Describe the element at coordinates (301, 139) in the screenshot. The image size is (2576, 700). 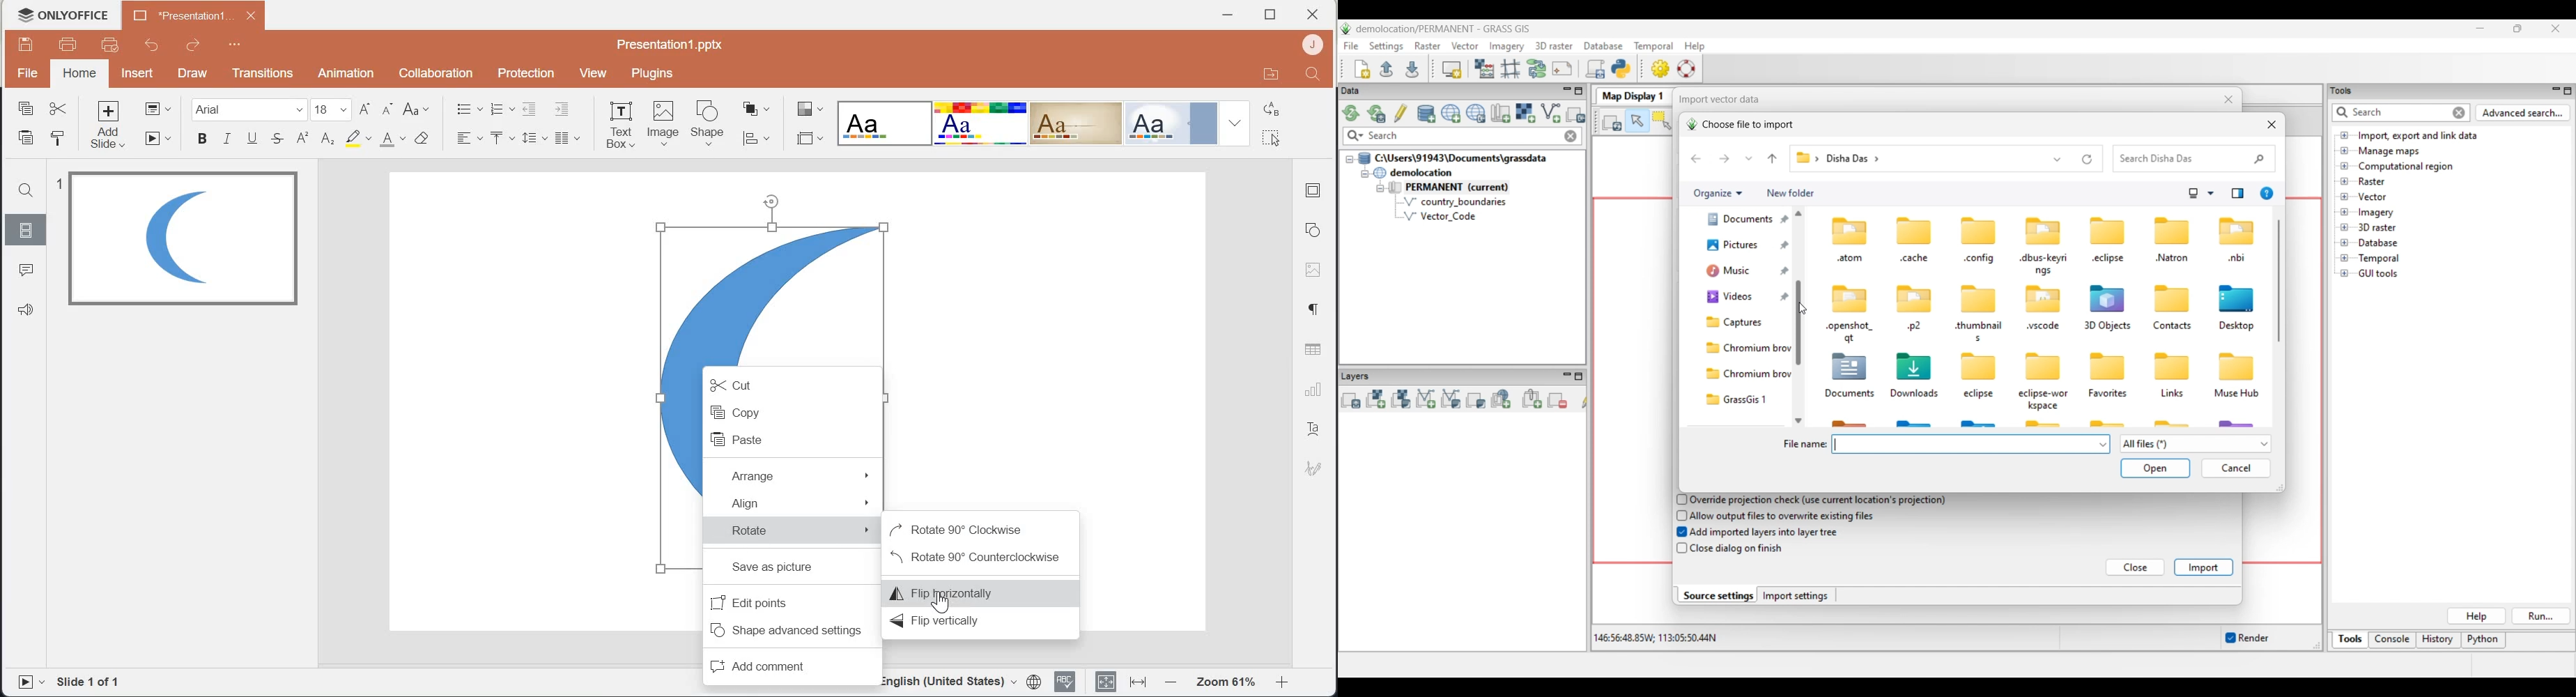
I see `Superscript` at that location.